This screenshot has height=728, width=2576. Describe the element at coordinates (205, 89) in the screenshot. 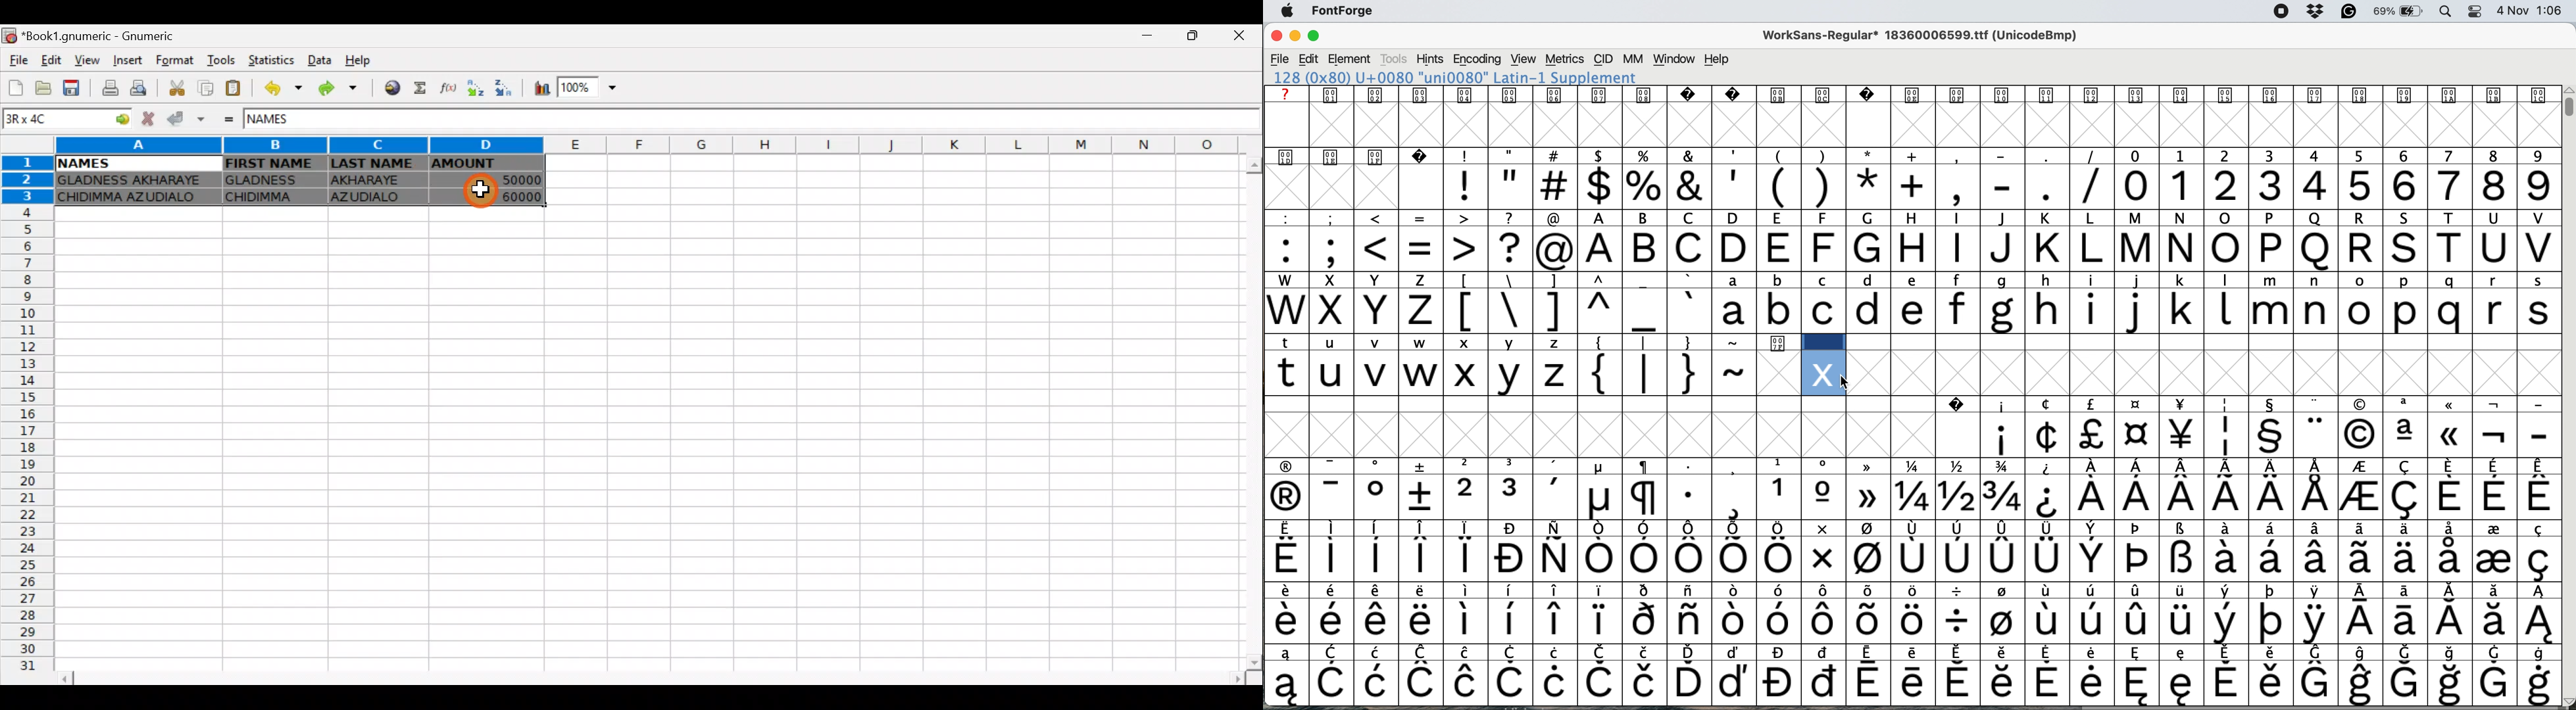

I see `Copy selection` at that location.